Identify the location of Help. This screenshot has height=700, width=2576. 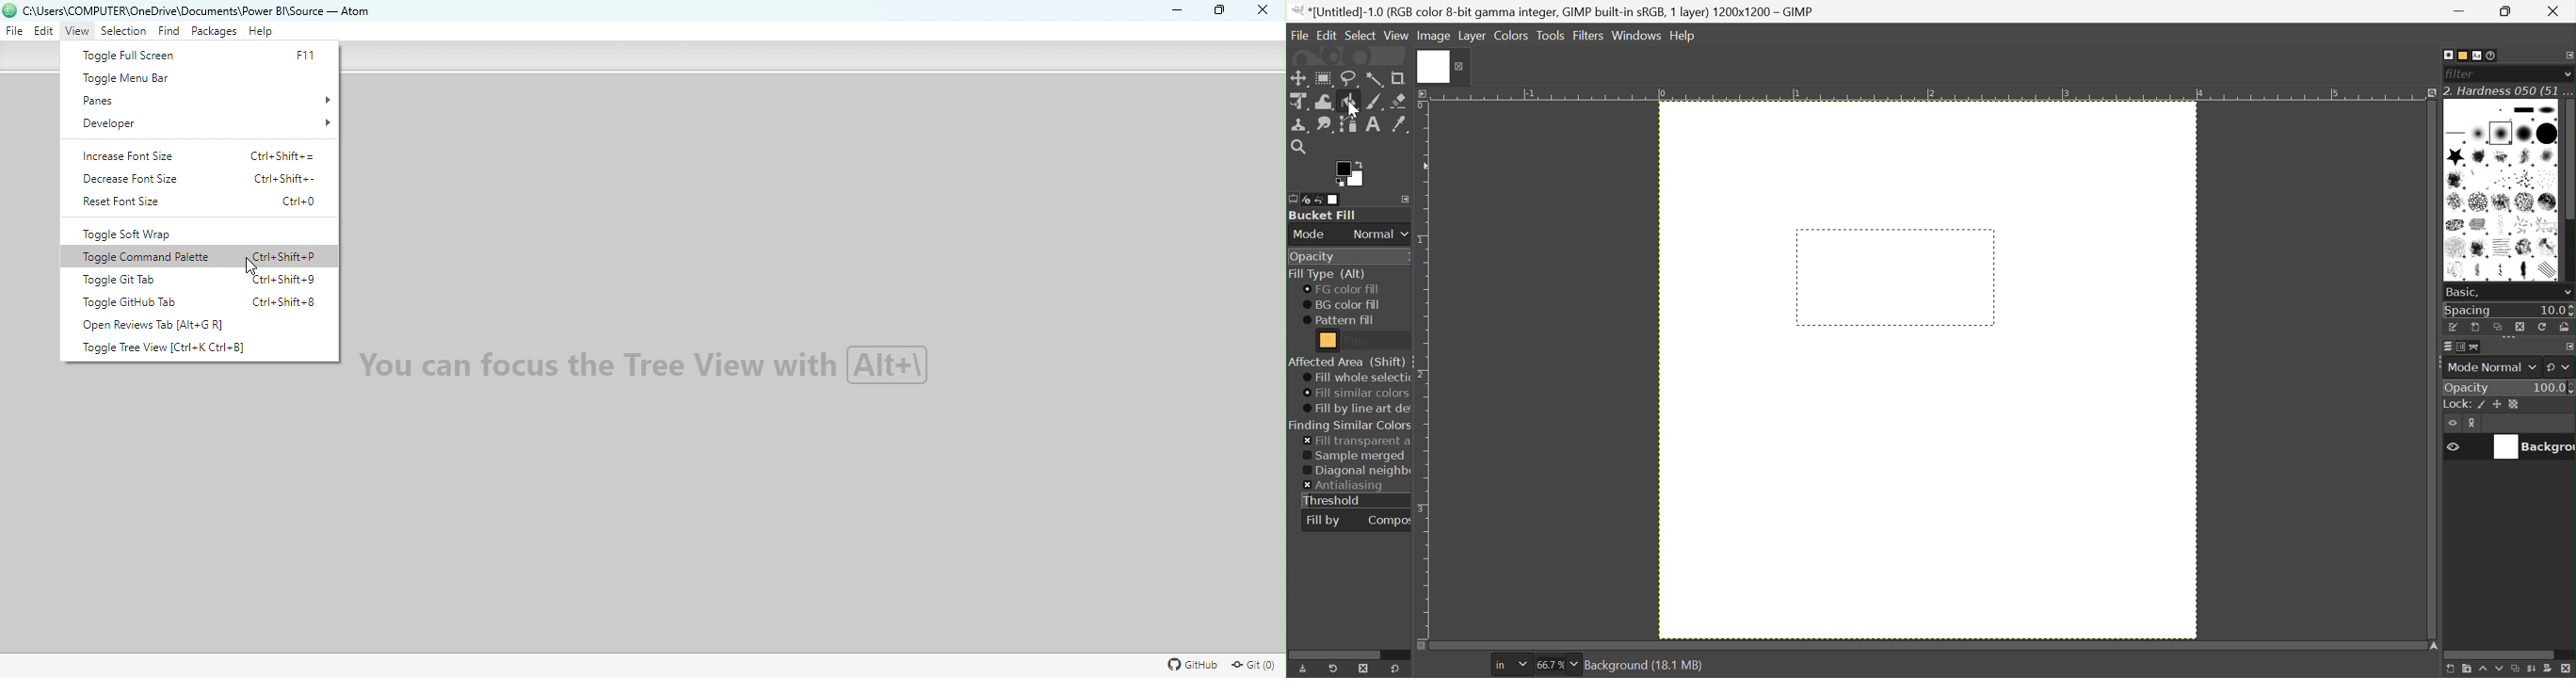
(1684, 36).